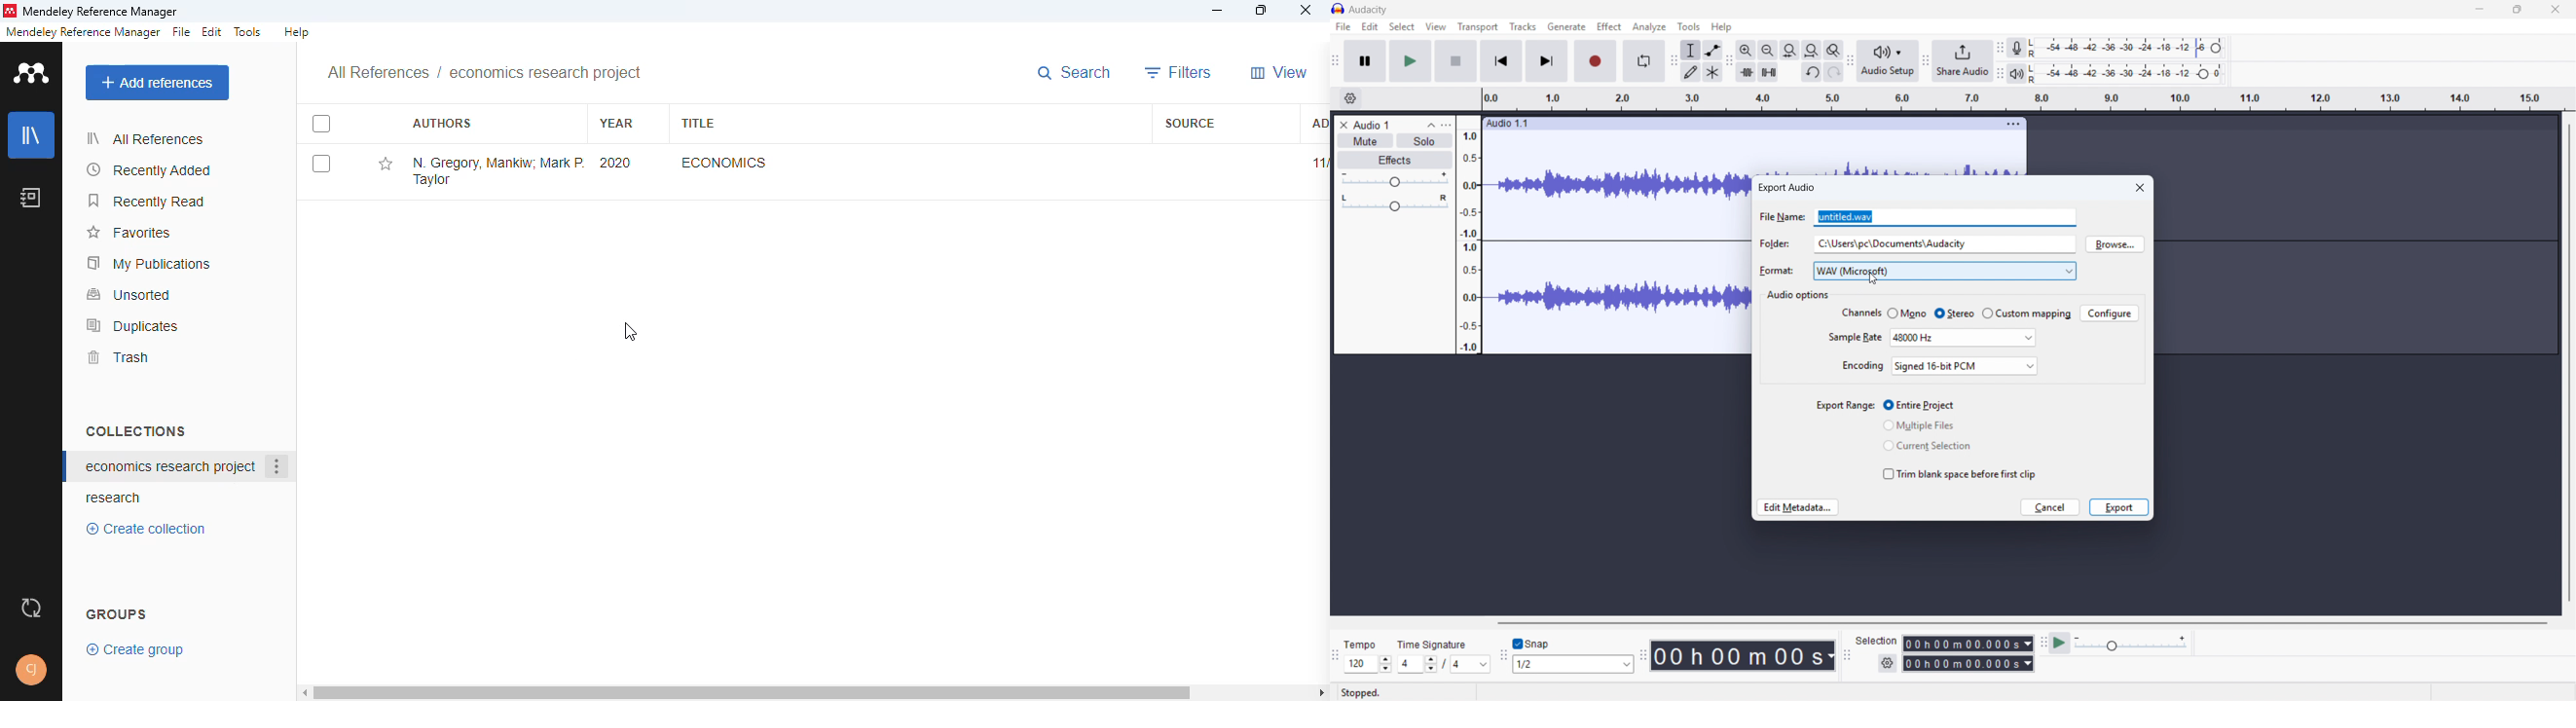  What do you see at coordinates (158, 83) in the screenshot?
I see `add references` at bounding box center [158, 83].